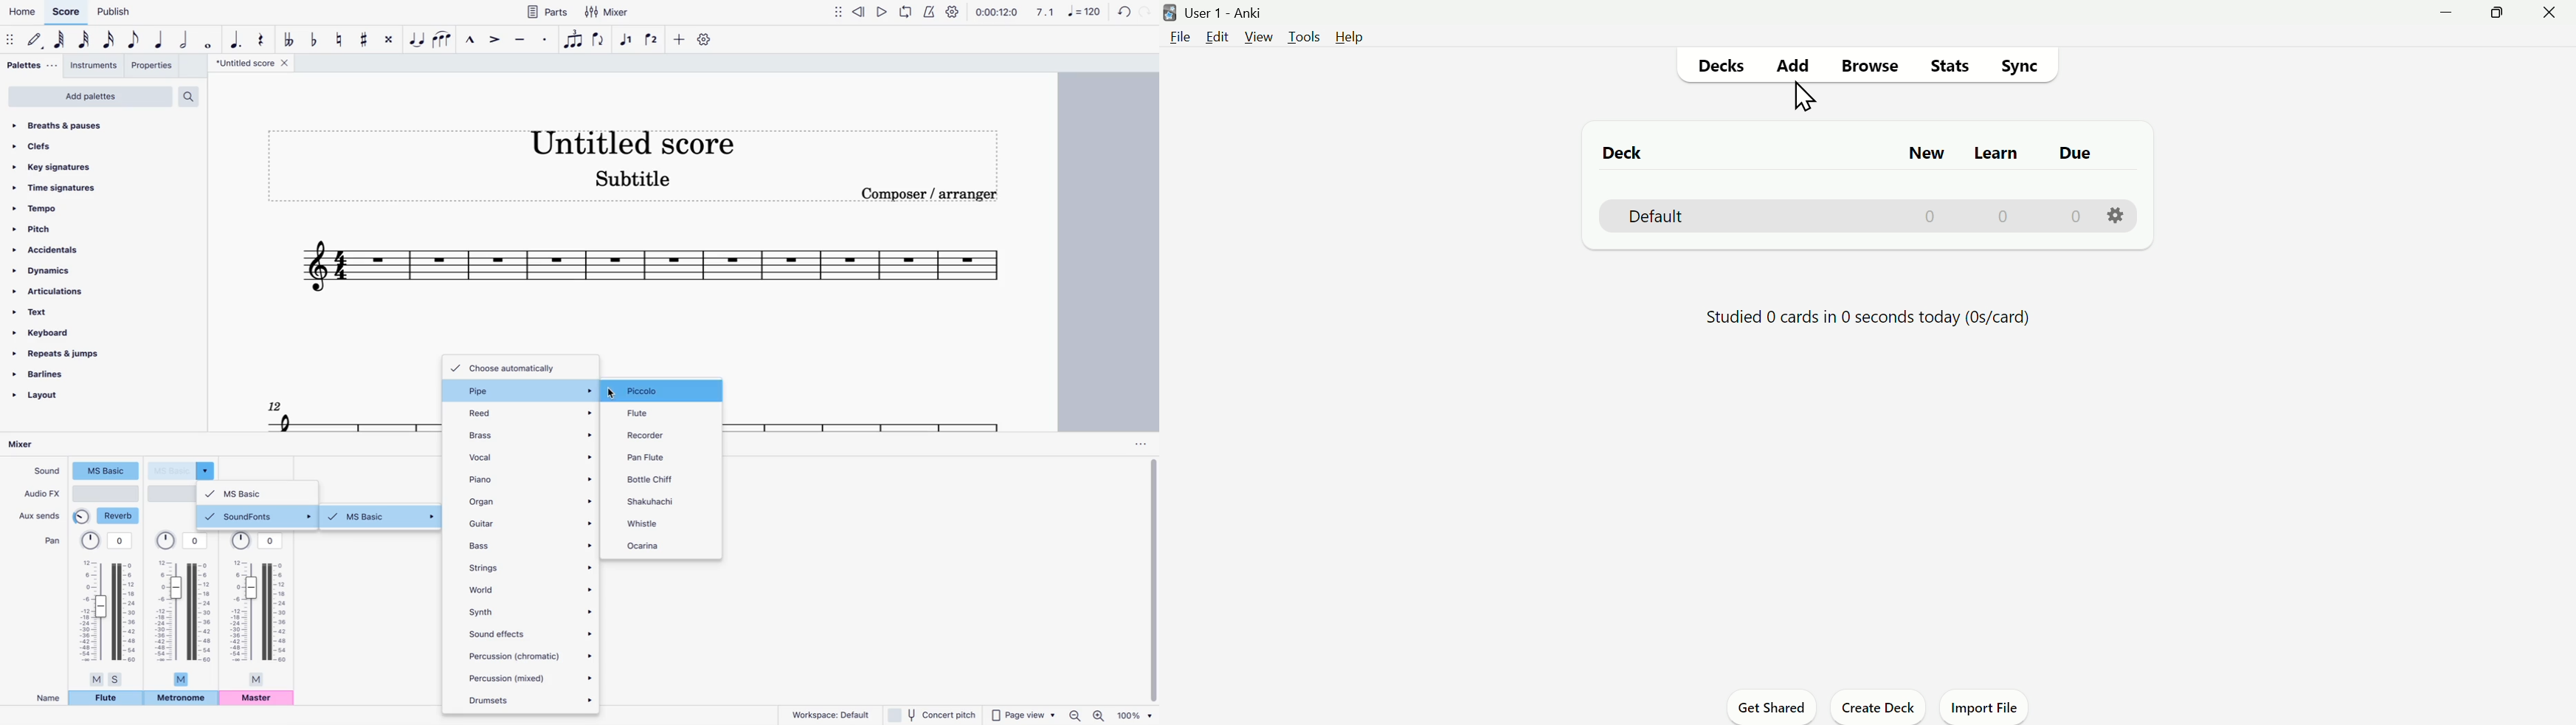 The image size is (2576, 728). I want to click on zoom out, so click(1075, 715).